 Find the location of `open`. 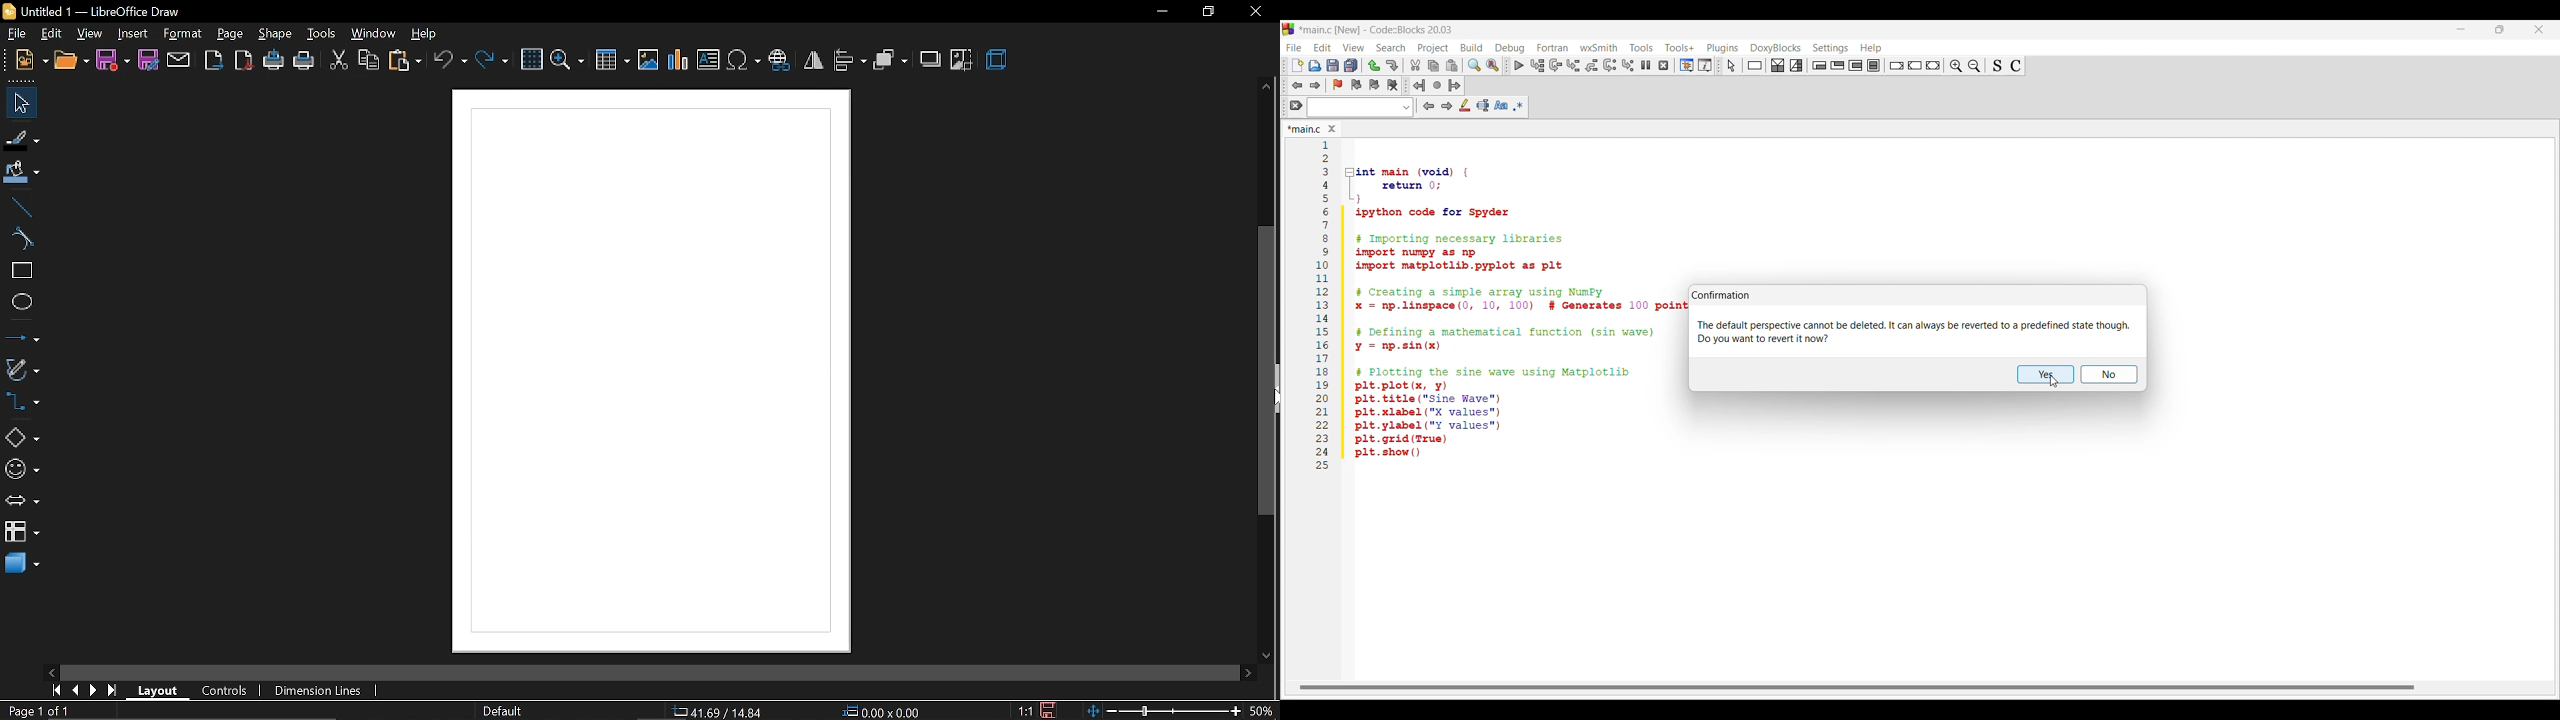

open is located at coordinates (70, 63).